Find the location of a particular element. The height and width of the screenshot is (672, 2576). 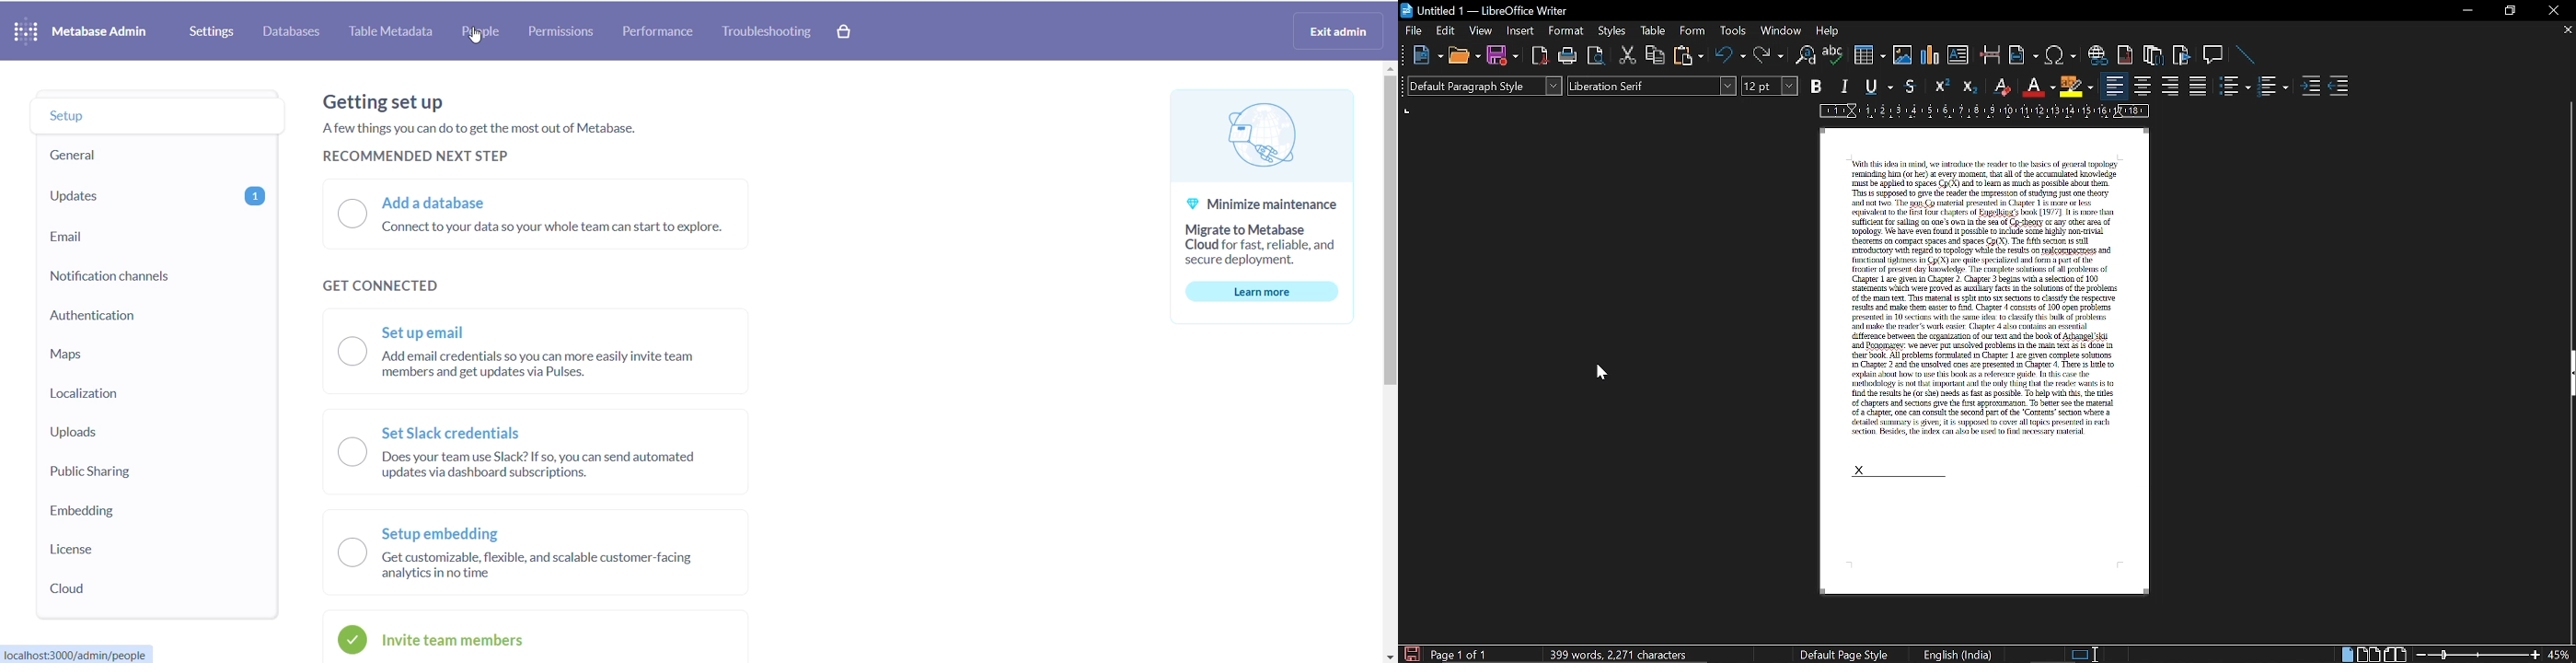

center is located at coordinates (2142, 87).